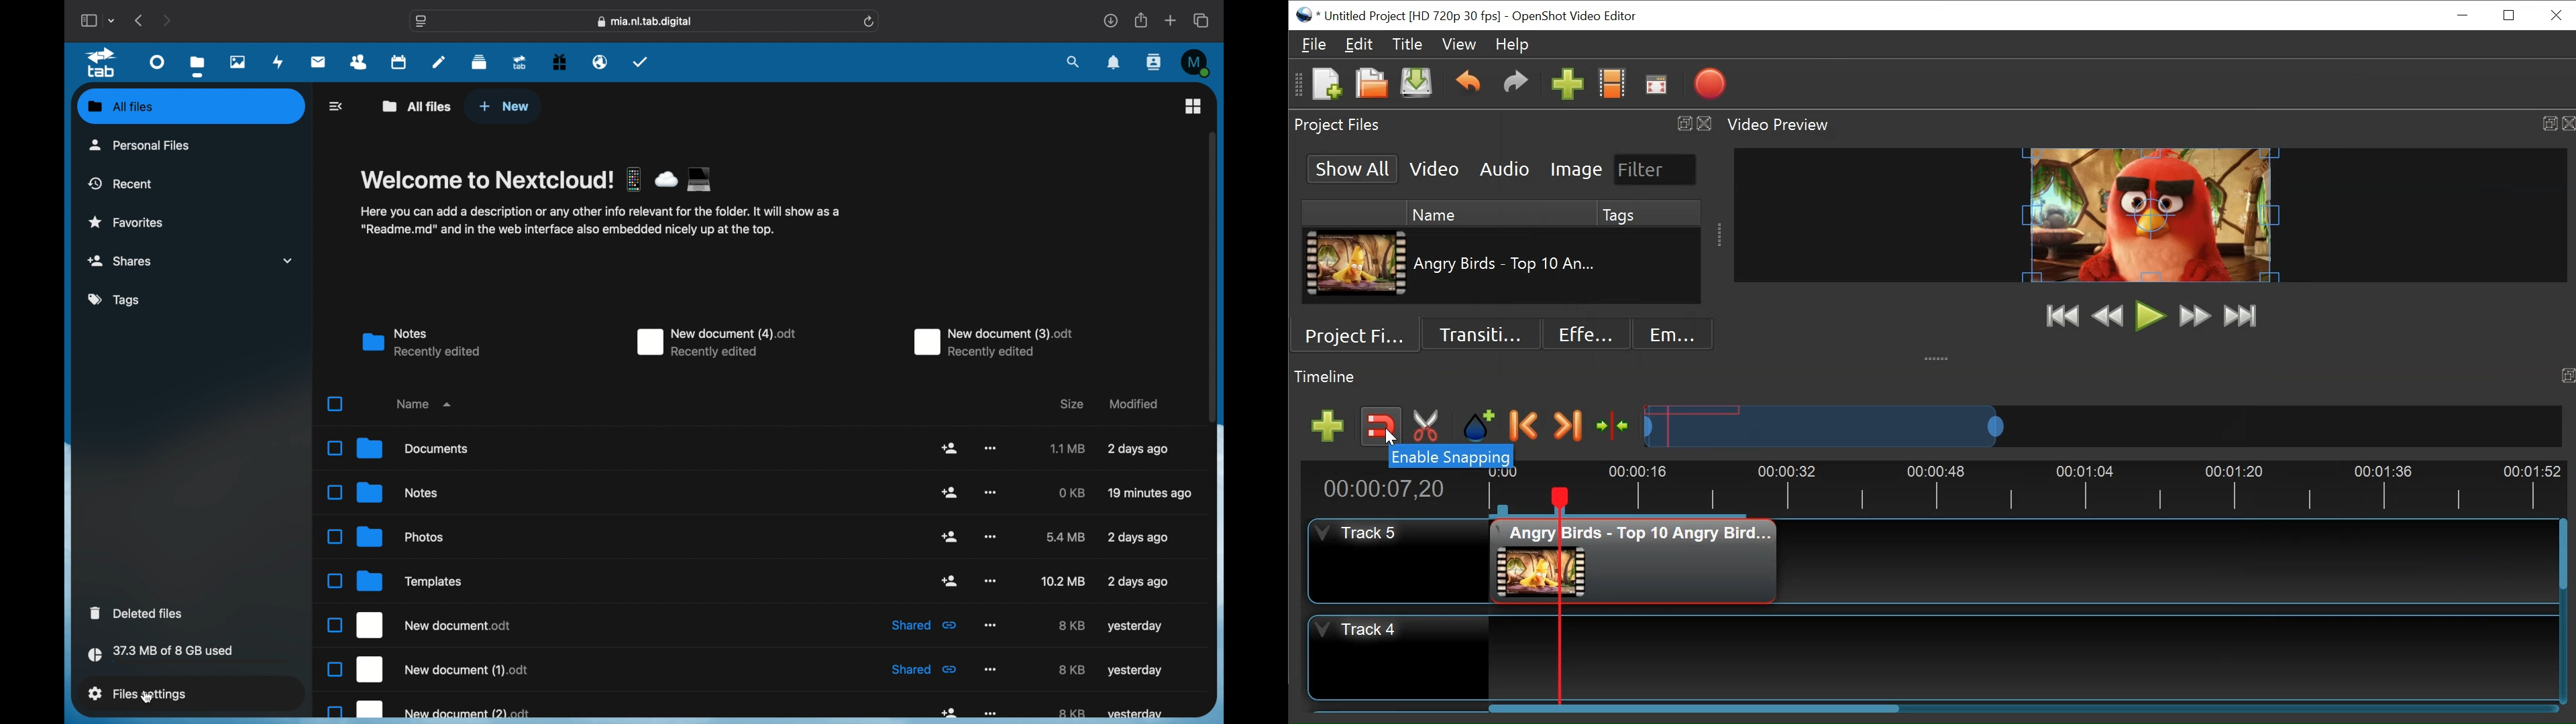  I want to click on Project Files Panel, so click(1502, 123).